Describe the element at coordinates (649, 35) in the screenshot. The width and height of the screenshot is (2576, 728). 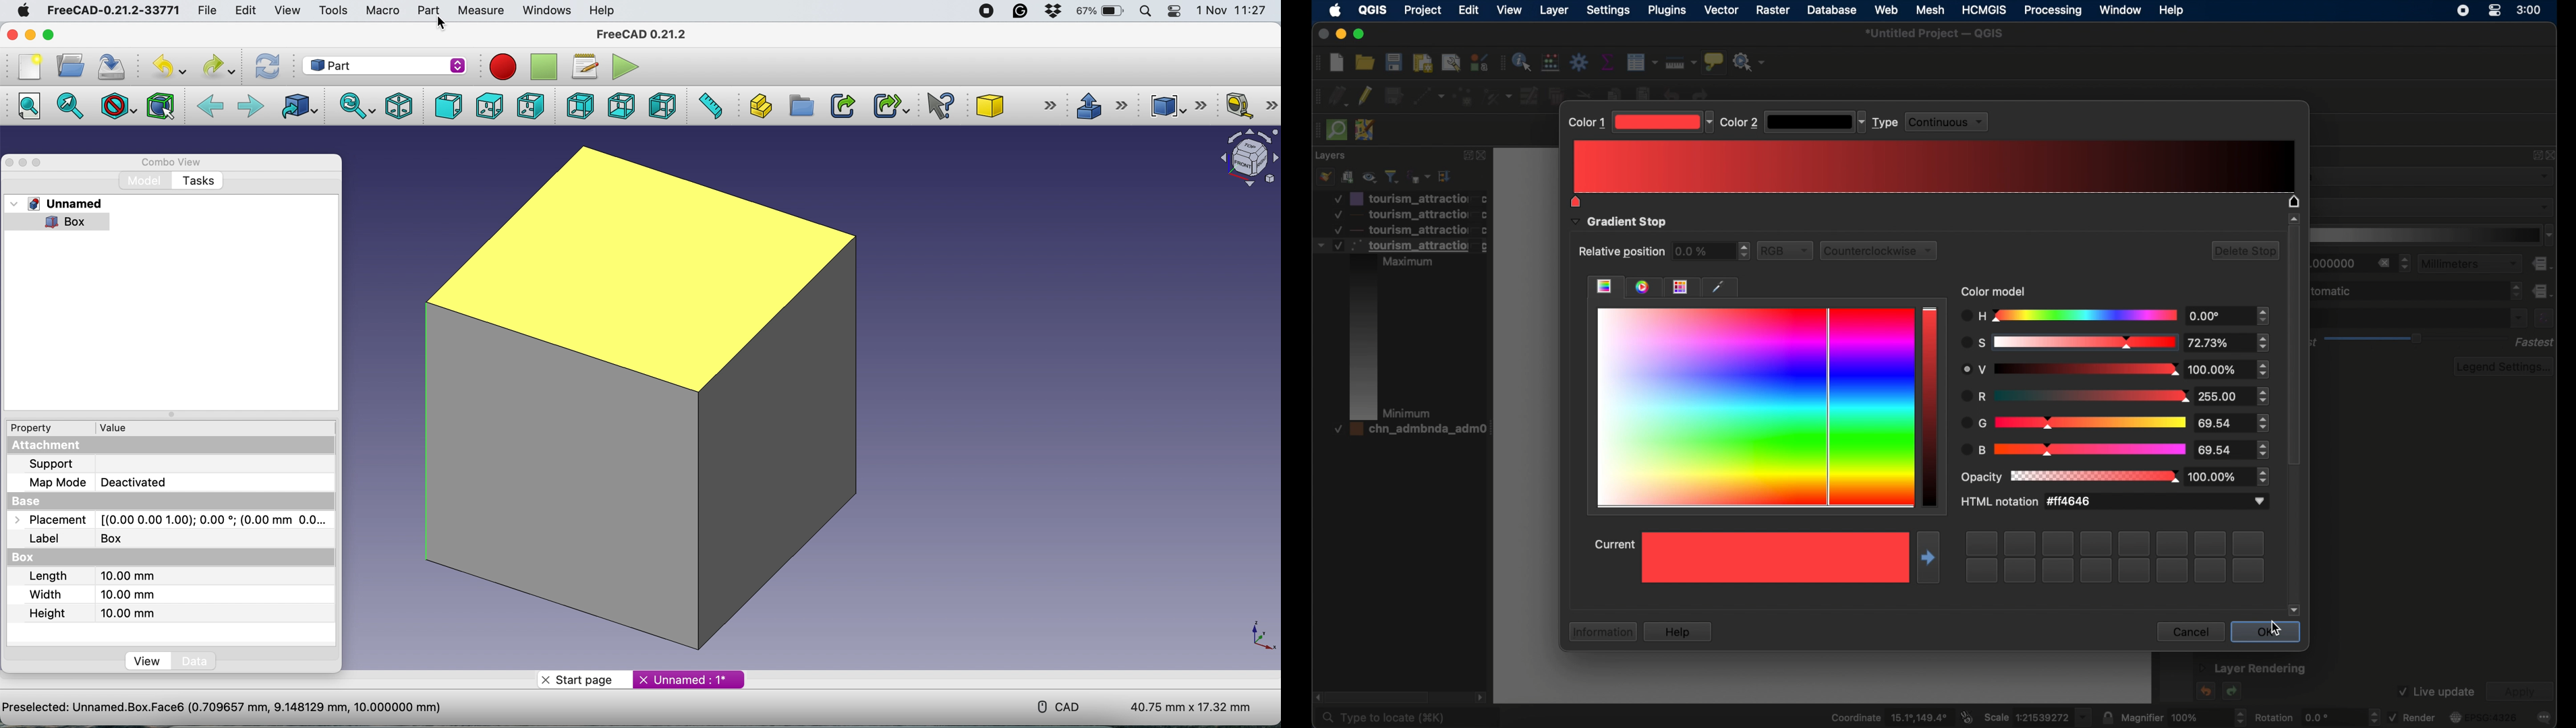
I see `freecad` at that location.